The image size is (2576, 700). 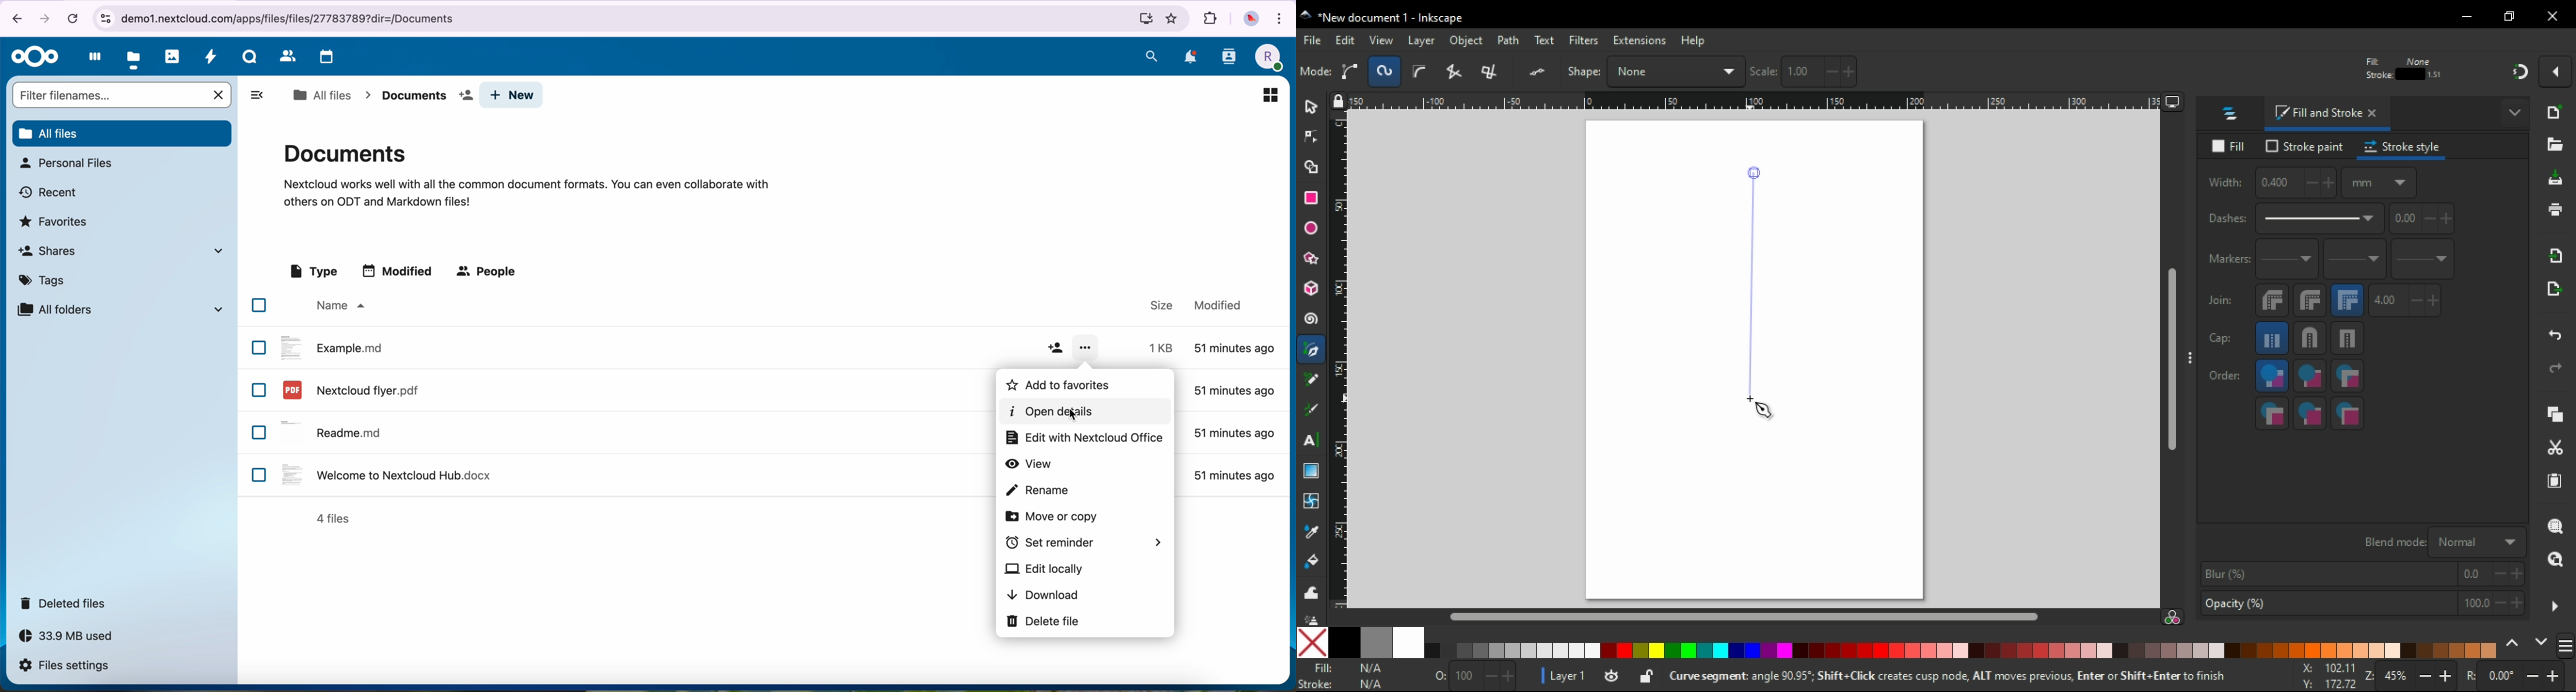 I want to click on readme.md, so click(x=334, y=430).